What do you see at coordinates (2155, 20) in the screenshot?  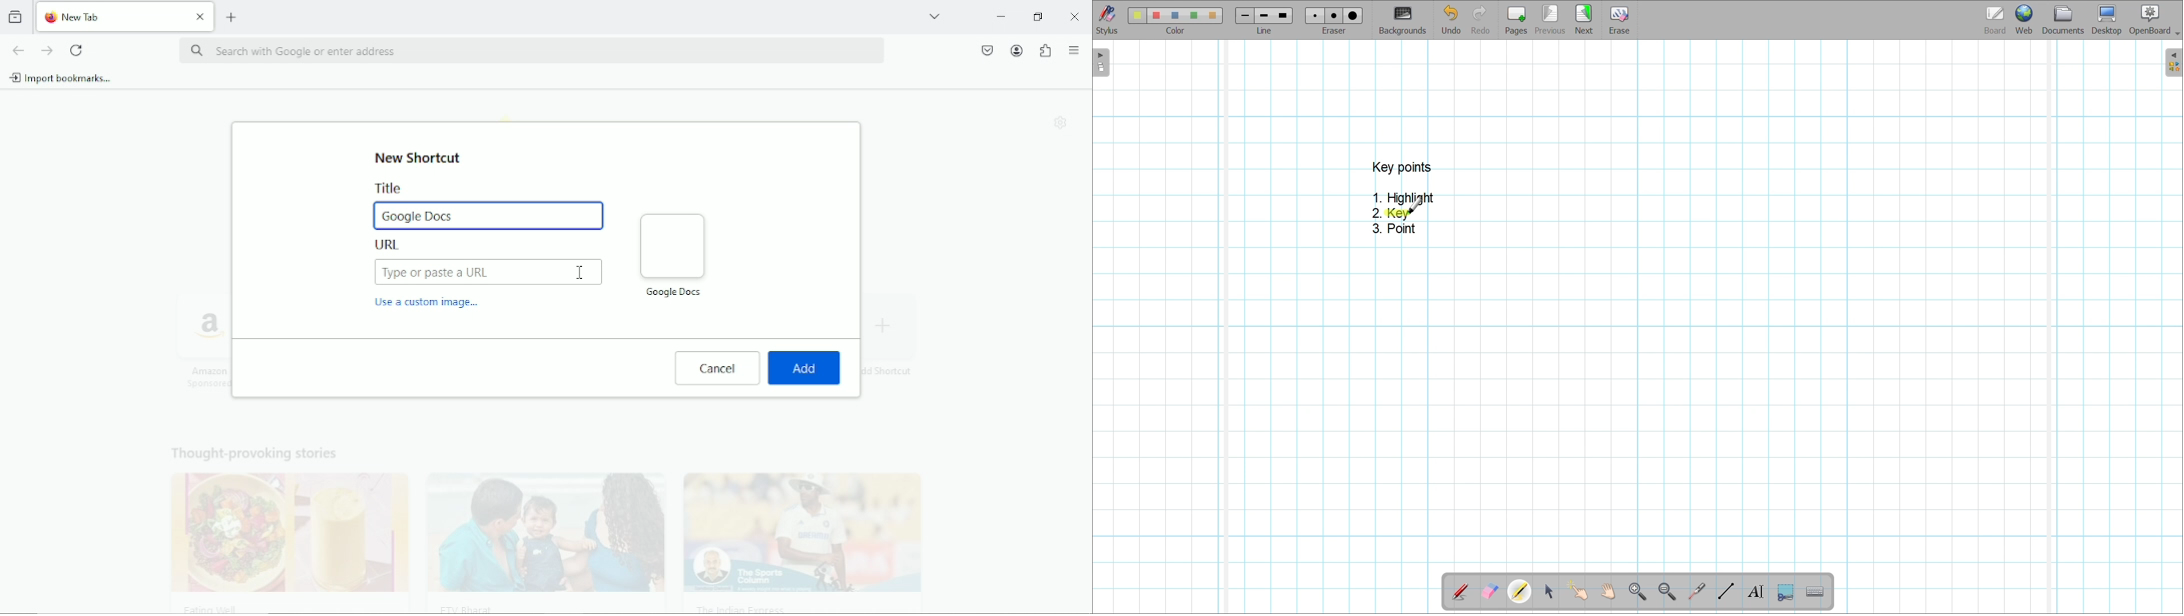 I see `OpenBoard` at bounding box center [2155, 20].